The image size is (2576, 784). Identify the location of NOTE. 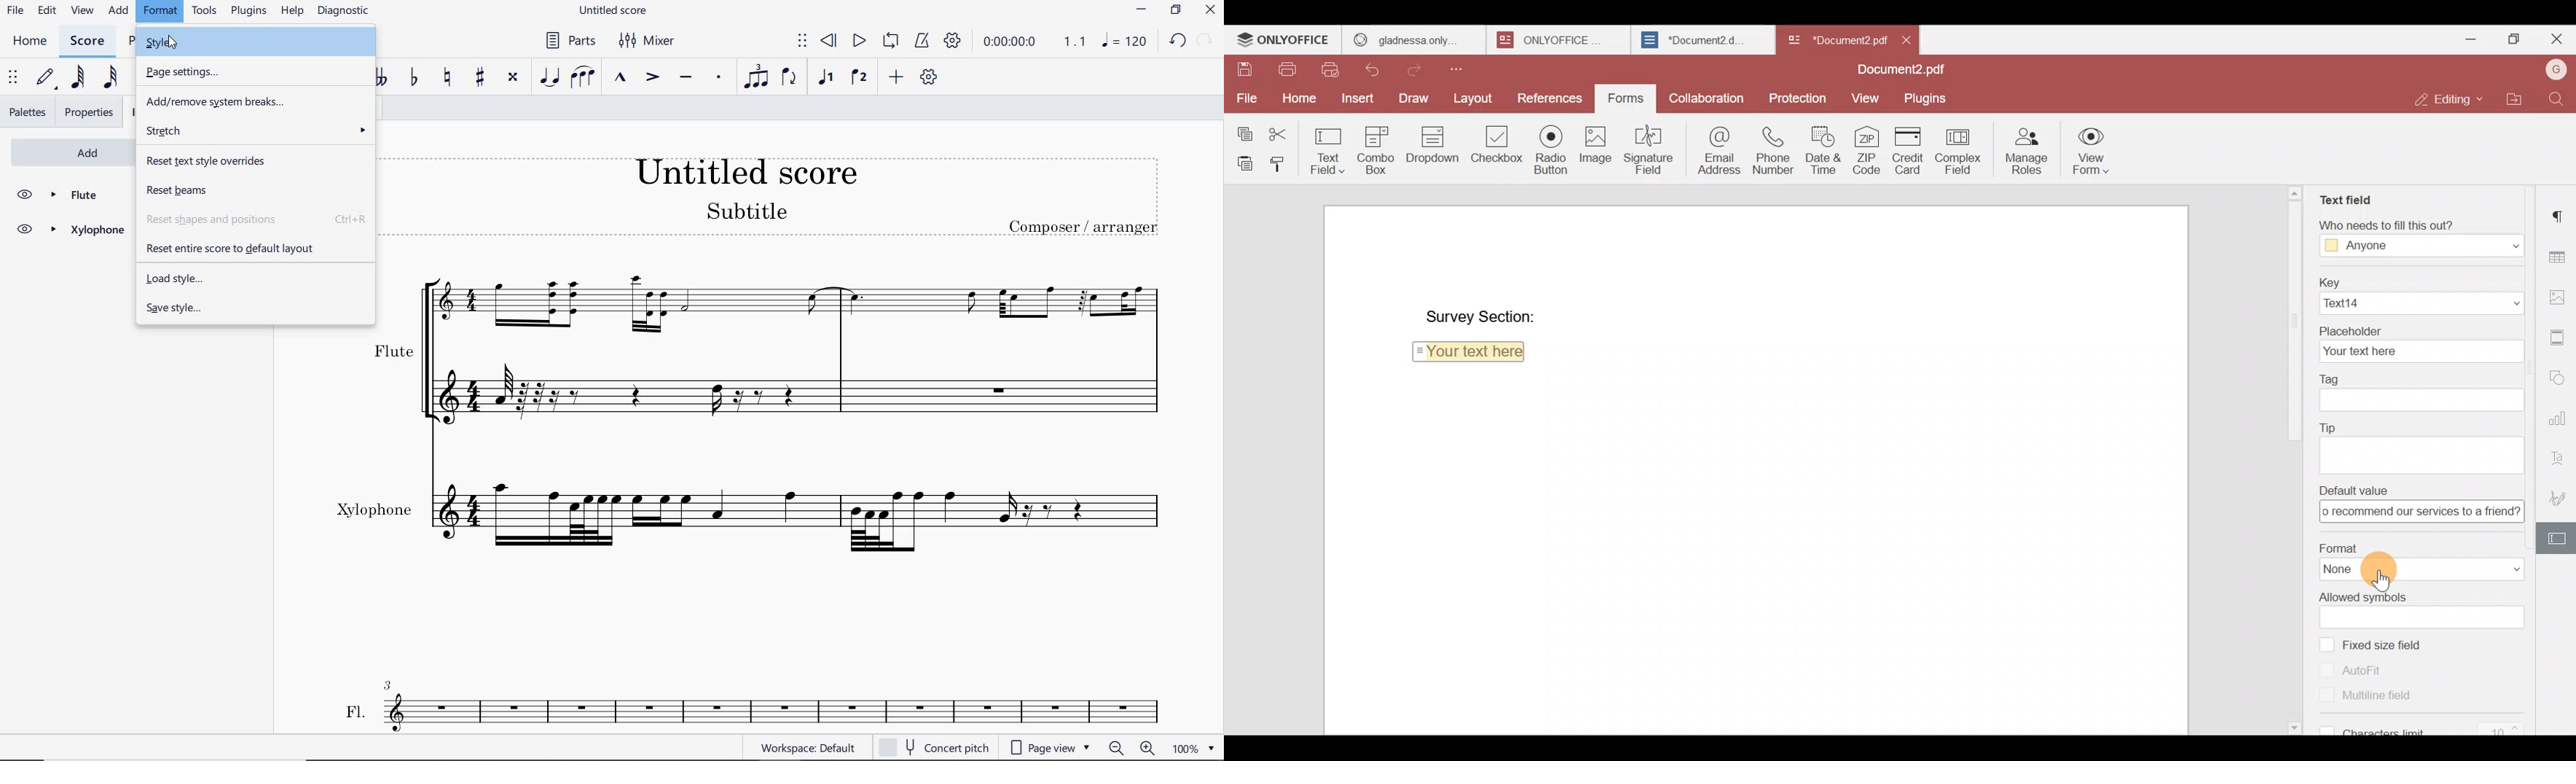
(1123, 42).